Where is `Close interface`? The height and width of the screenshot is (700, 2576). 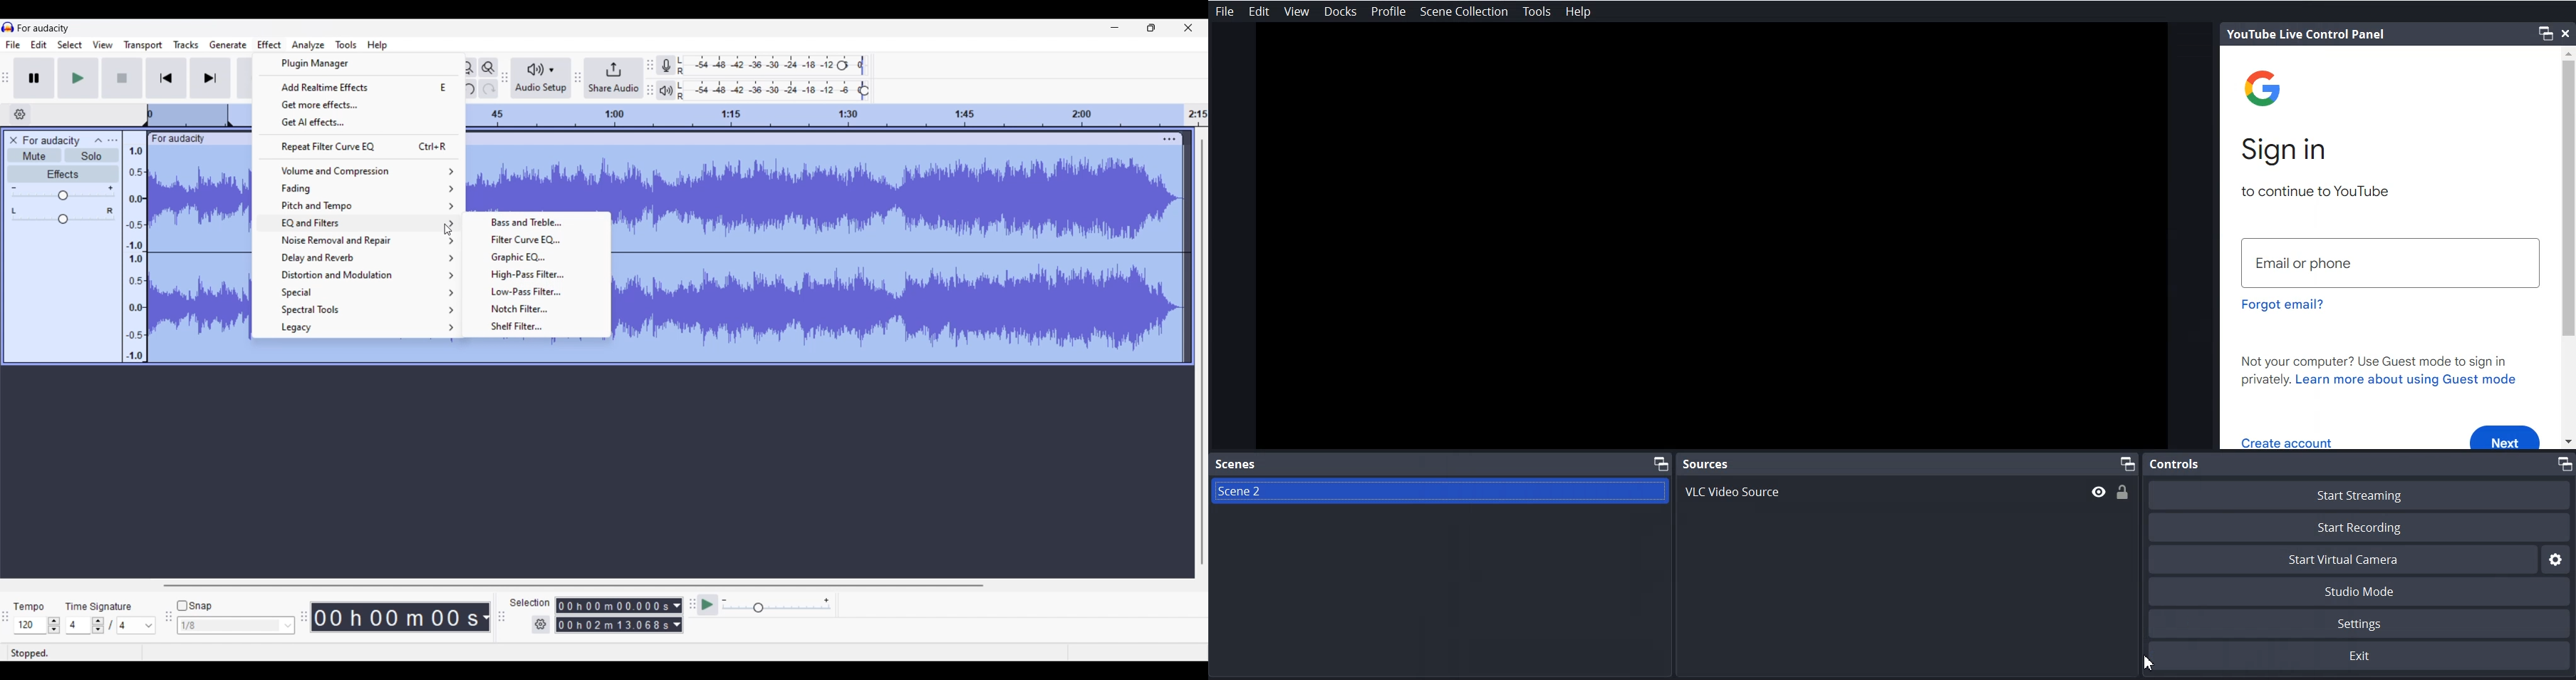 Close interface is located at coordinates (1188, 28).